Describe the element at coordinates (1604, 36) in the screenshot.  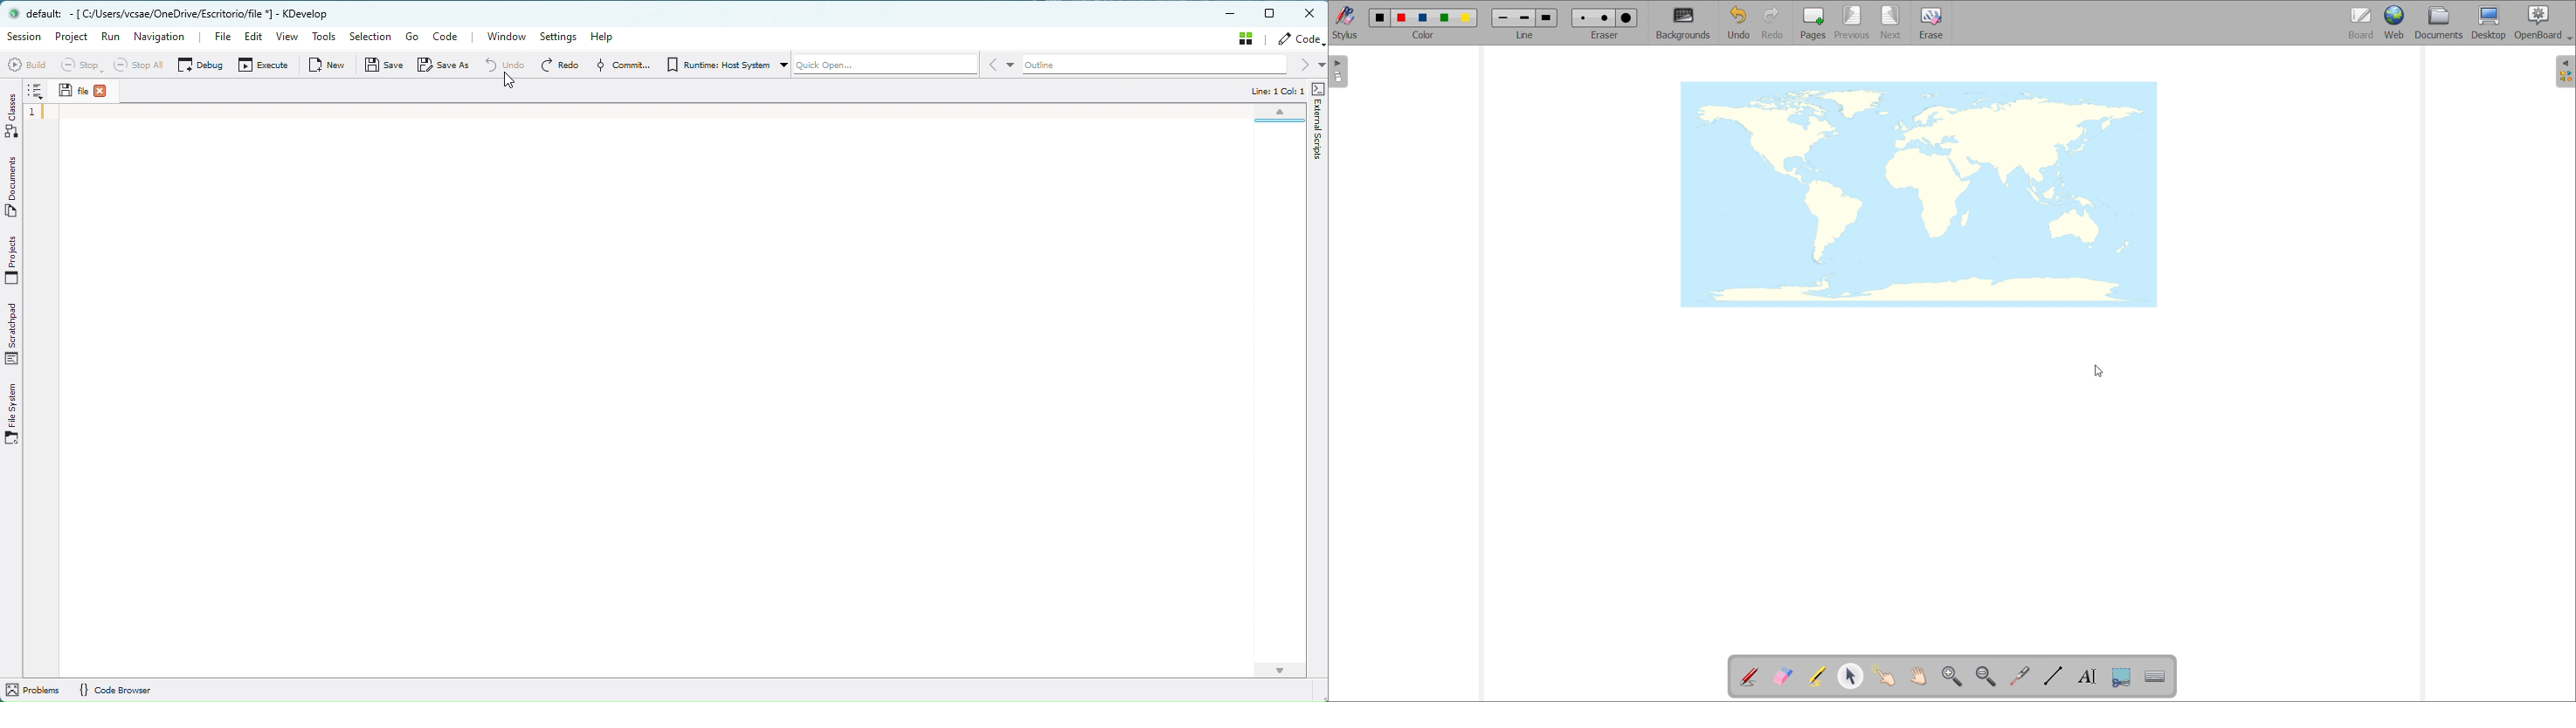
I see `eraser` at that location.